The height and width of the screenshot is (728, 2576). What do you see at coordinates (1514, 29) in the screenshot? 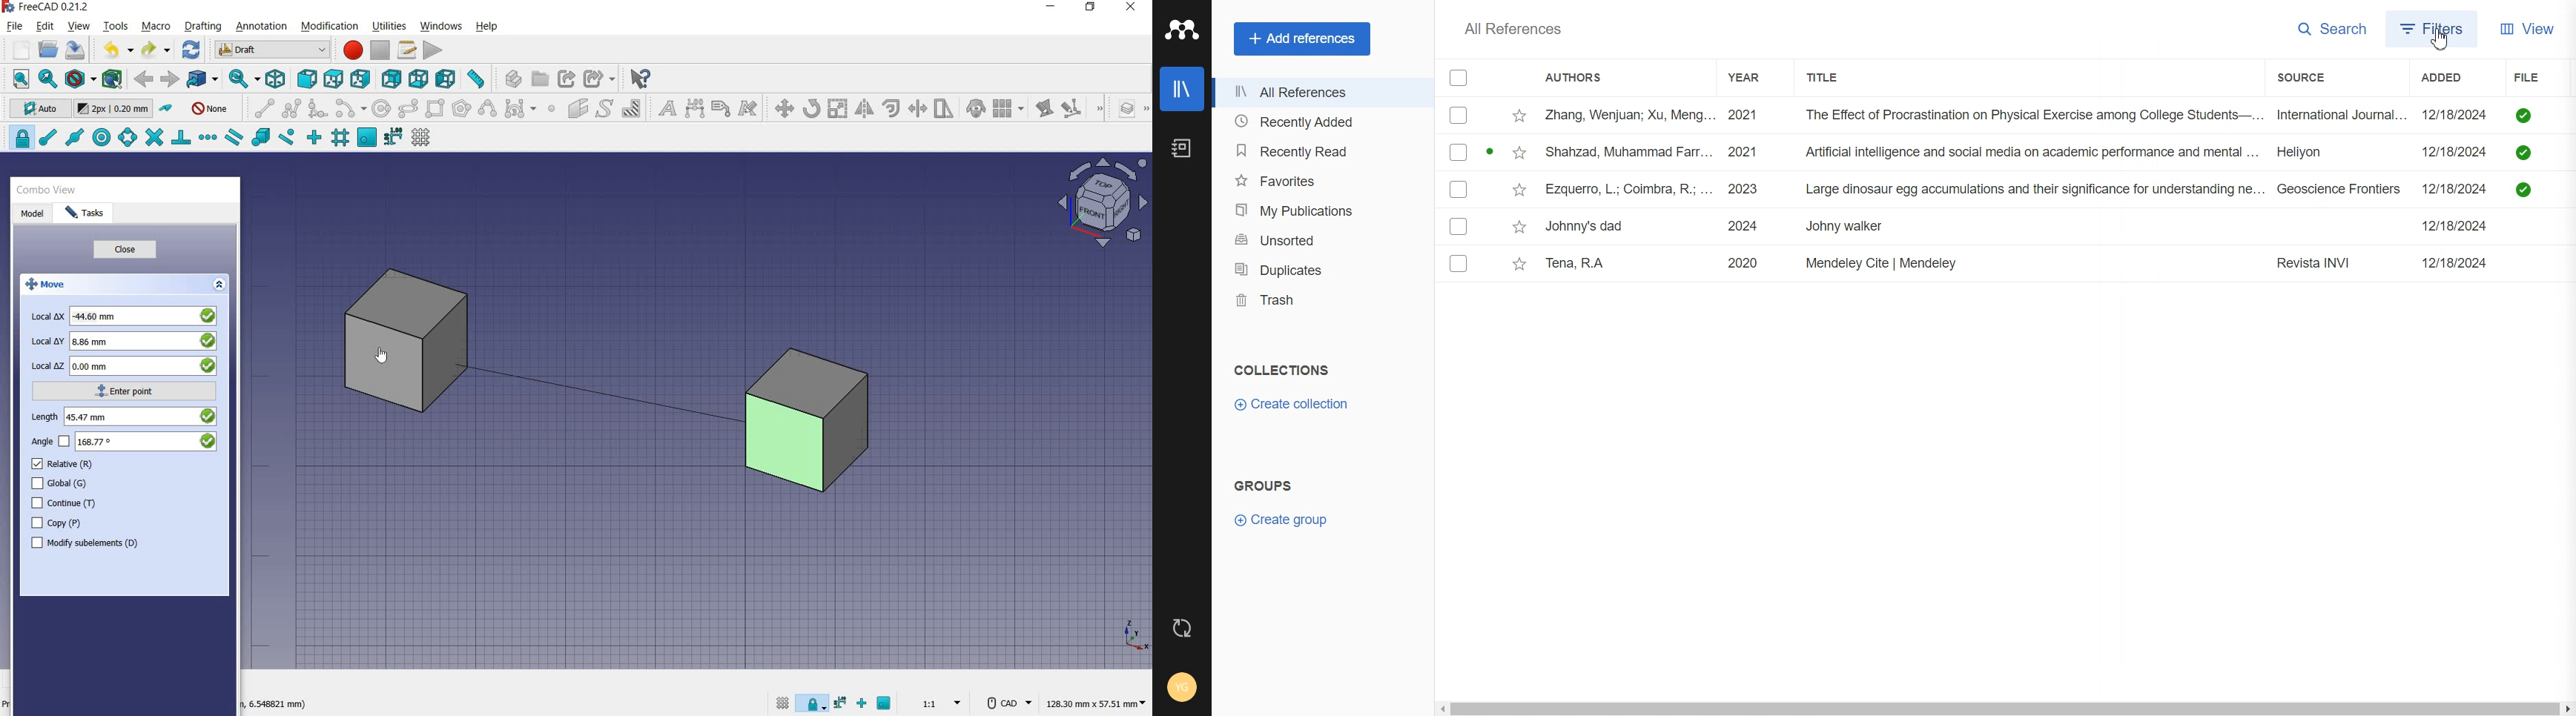
I see `All References` at bounding box center [1514, 29].